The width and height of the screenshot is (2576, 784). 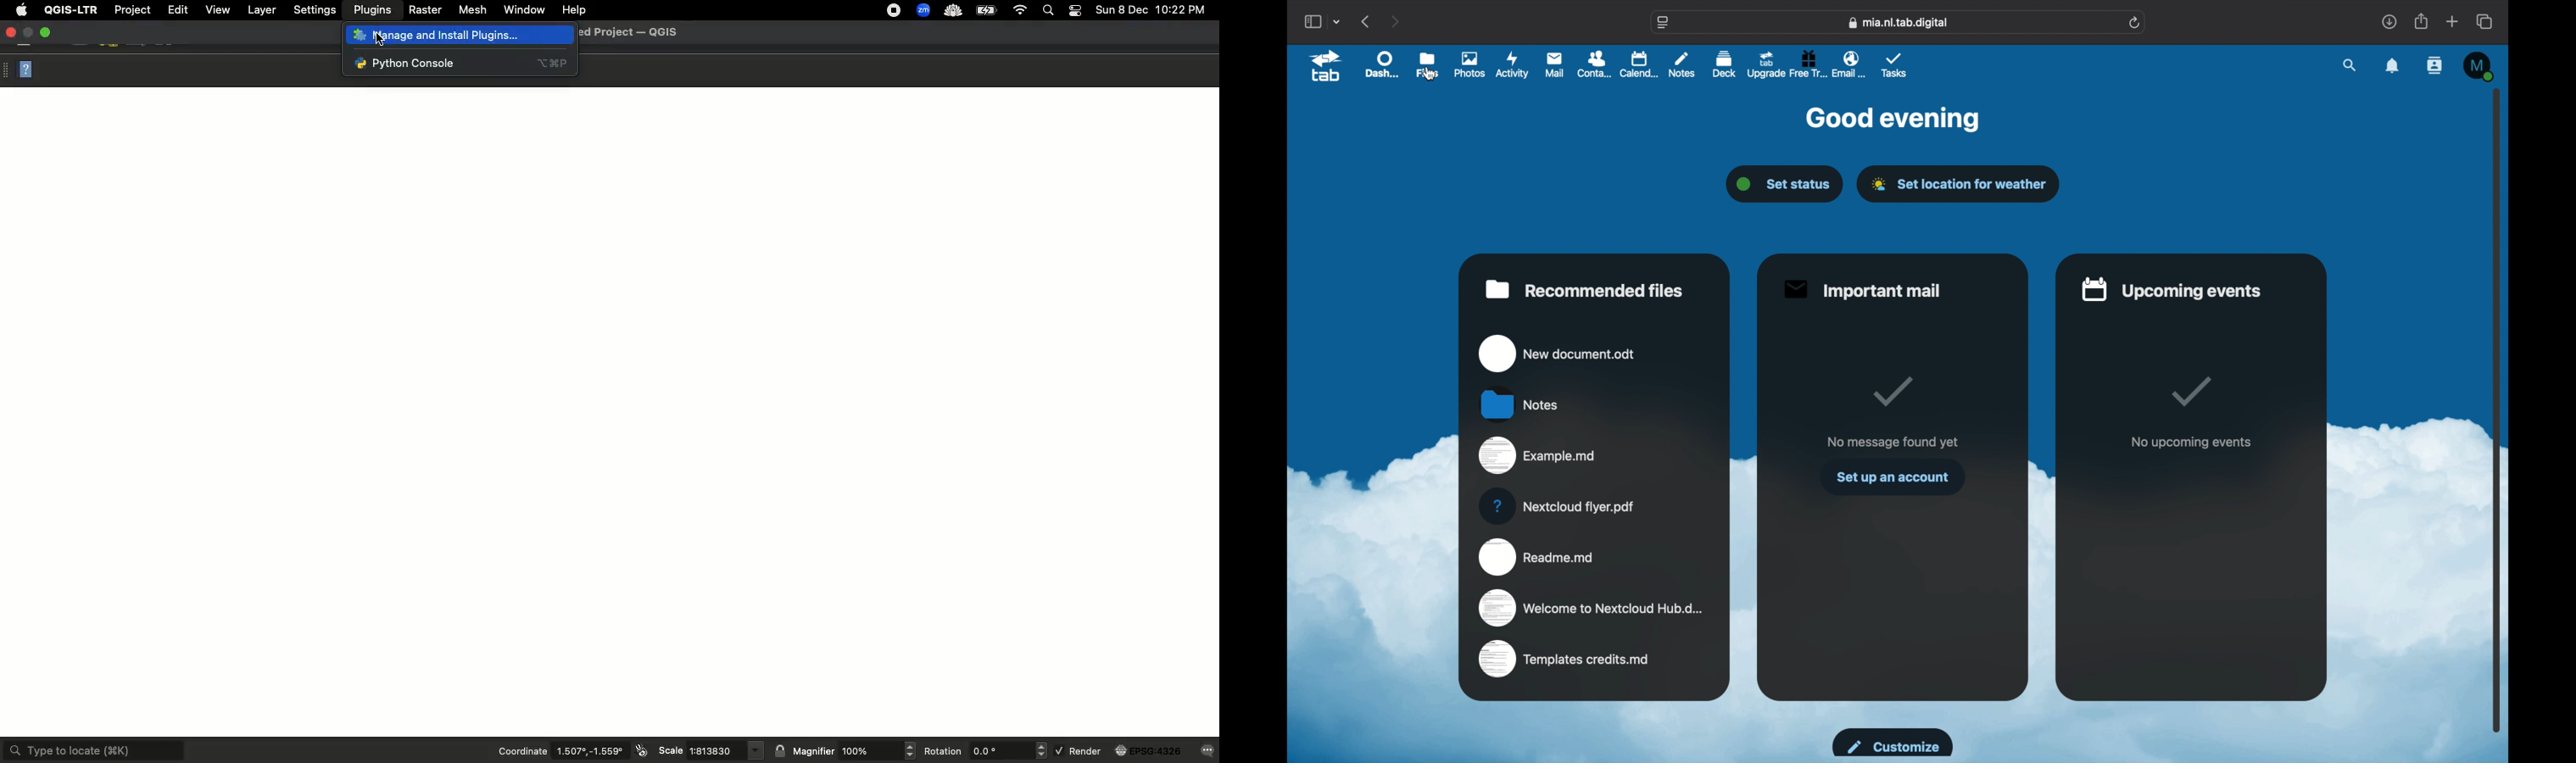 What do you see at coordinates (1850, 64) in the screenshot?
I see `email` at bounding box center [1850, 64].